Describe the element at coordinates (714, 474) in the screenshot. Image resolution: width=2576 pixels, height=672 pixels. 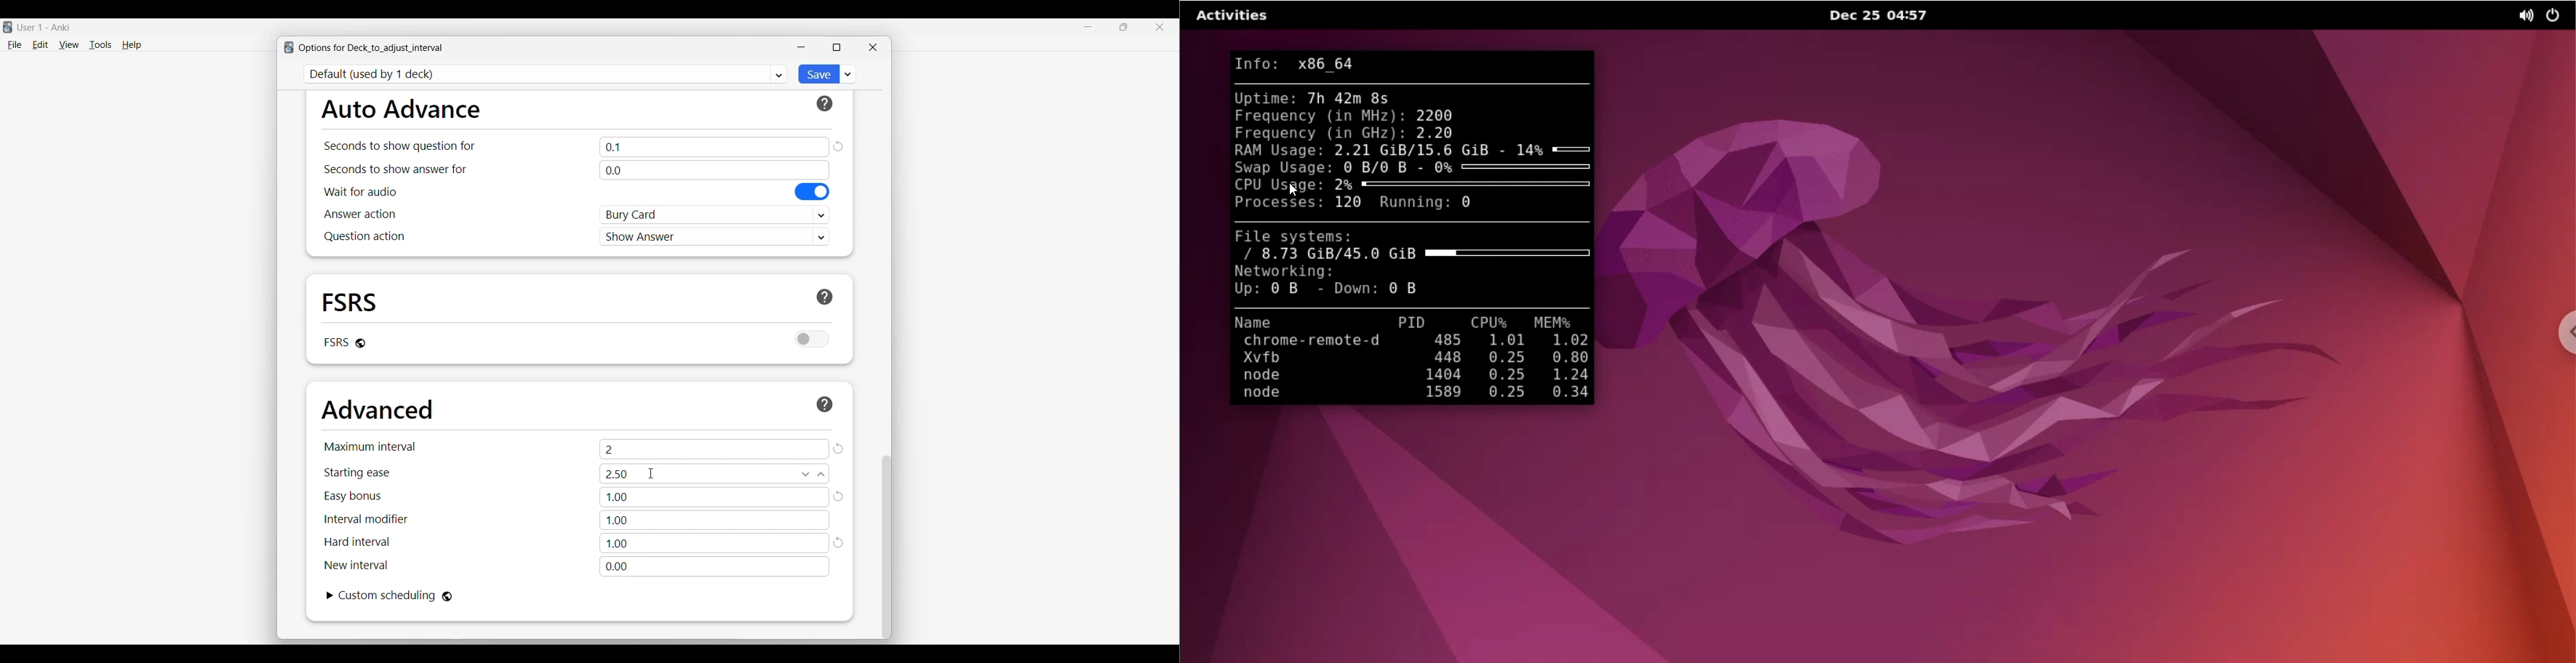
I see `2.50` at that location.